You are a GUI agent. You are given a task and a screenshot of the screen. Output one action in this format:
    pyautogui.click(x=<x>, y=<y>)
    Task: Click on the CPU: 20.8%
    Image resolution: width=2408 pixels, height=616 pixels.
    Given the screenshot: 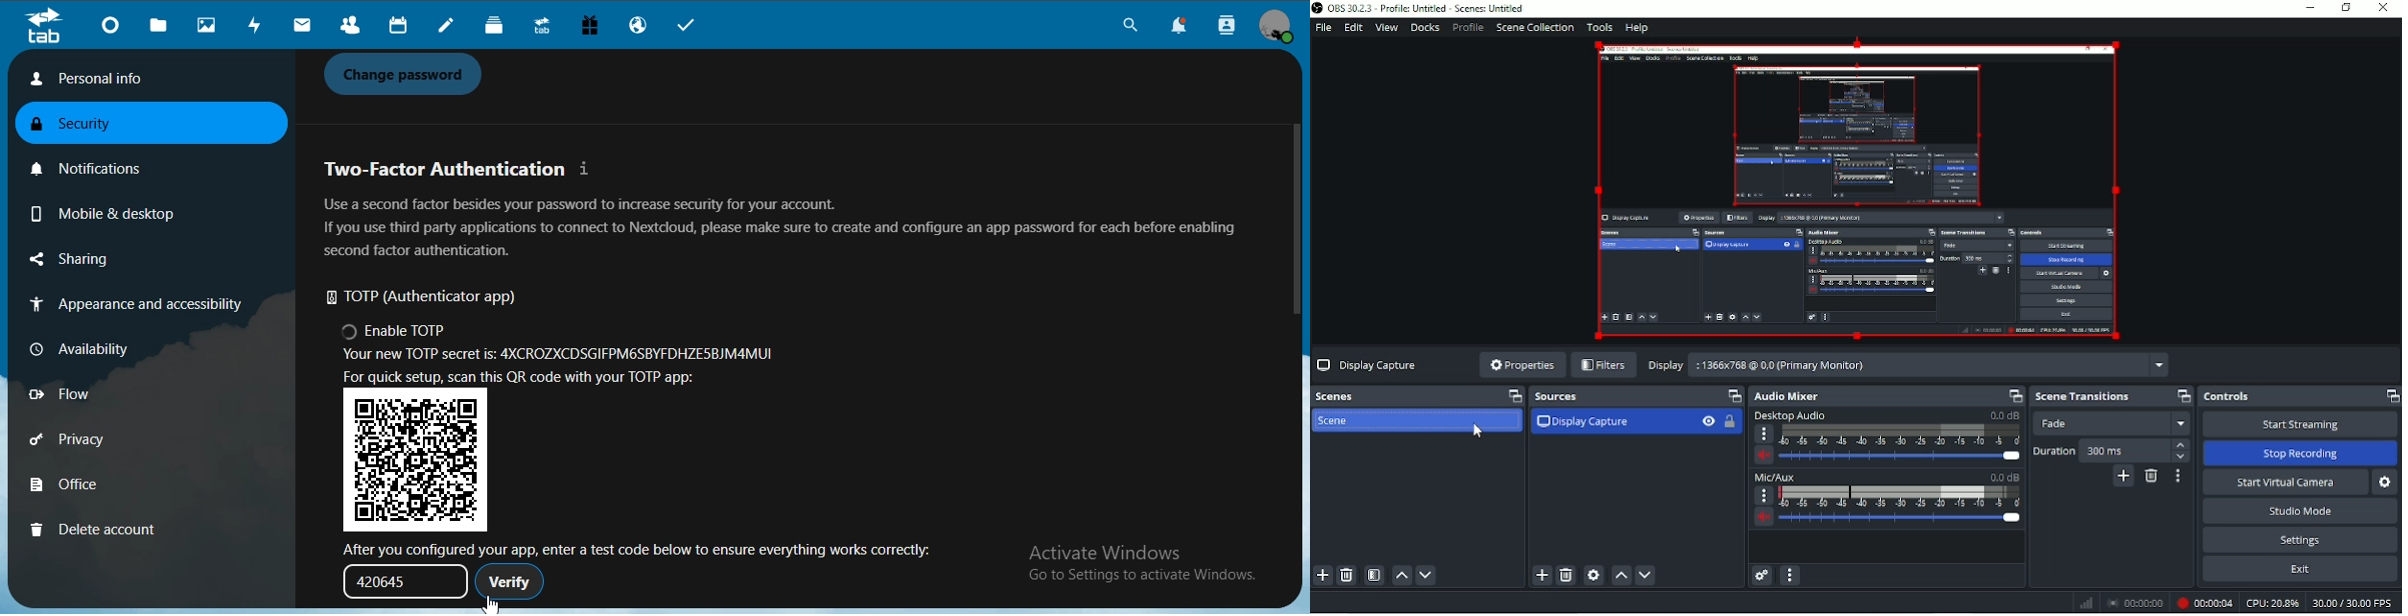 What is the action you would take?
    pyautogui.click(x=2272, y=603)
    